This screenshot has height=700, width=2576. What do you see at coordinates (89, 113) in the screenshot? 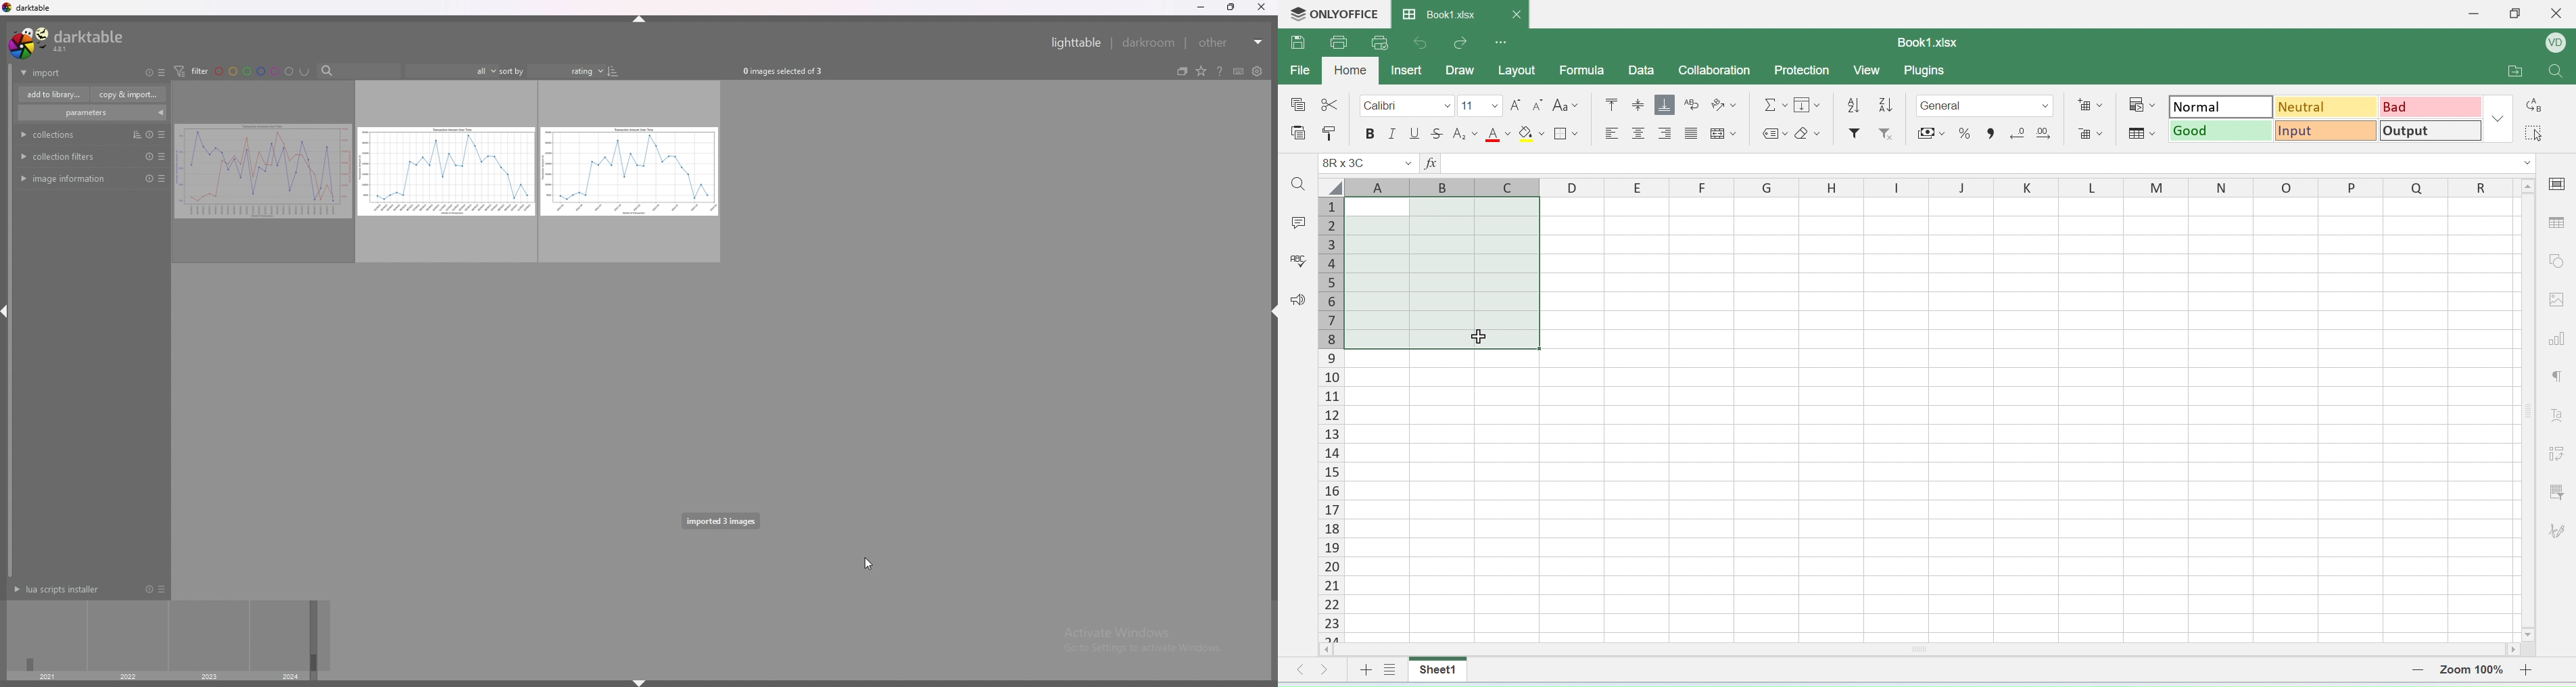
I see `parameters` at bounding box center [89, 113].